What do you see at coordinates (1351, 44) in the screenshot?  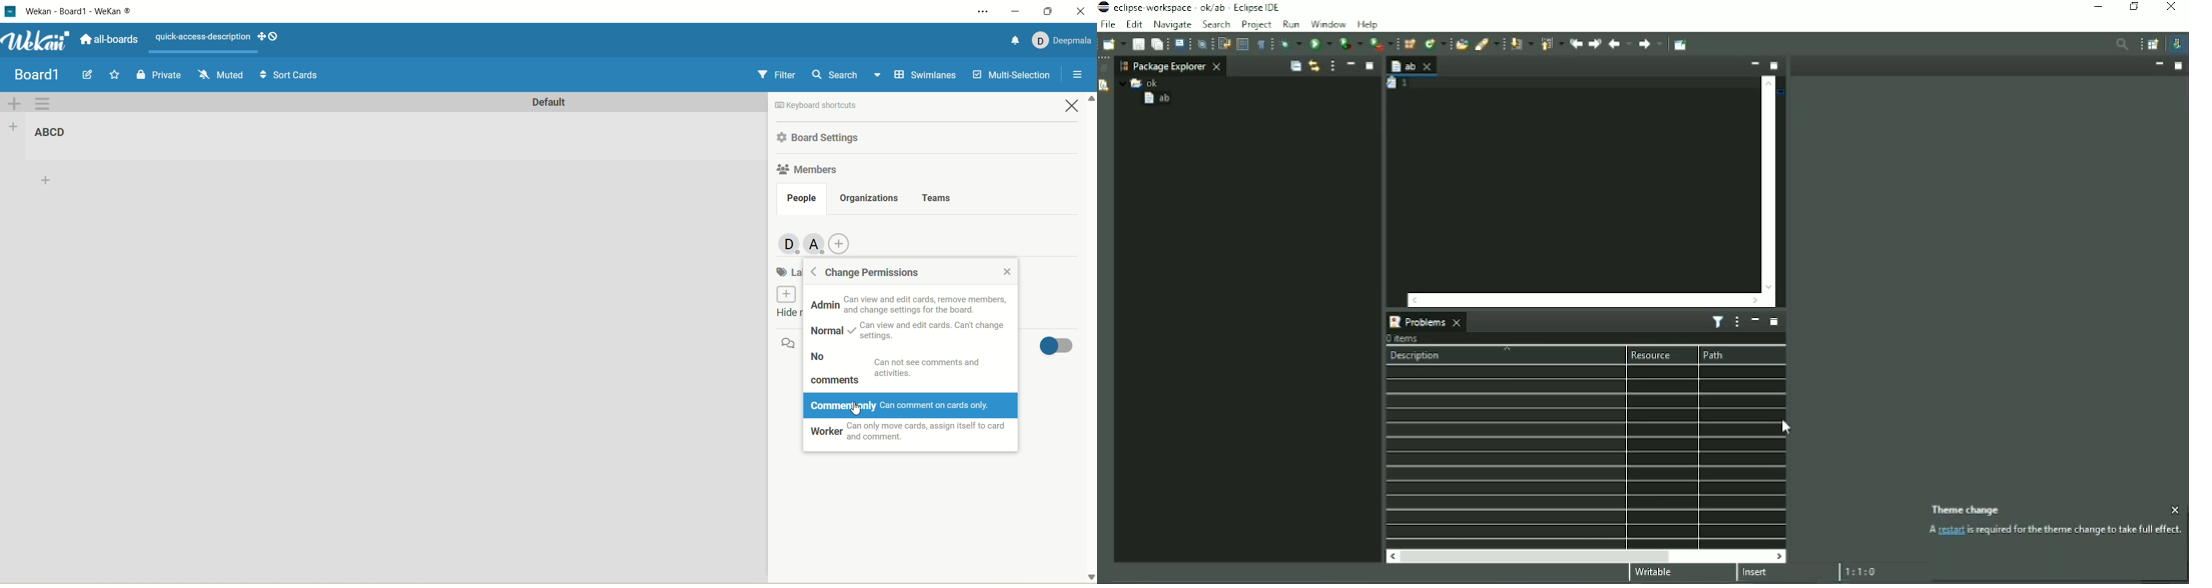 I see `Coverage` at bounding box center [1351, 44].